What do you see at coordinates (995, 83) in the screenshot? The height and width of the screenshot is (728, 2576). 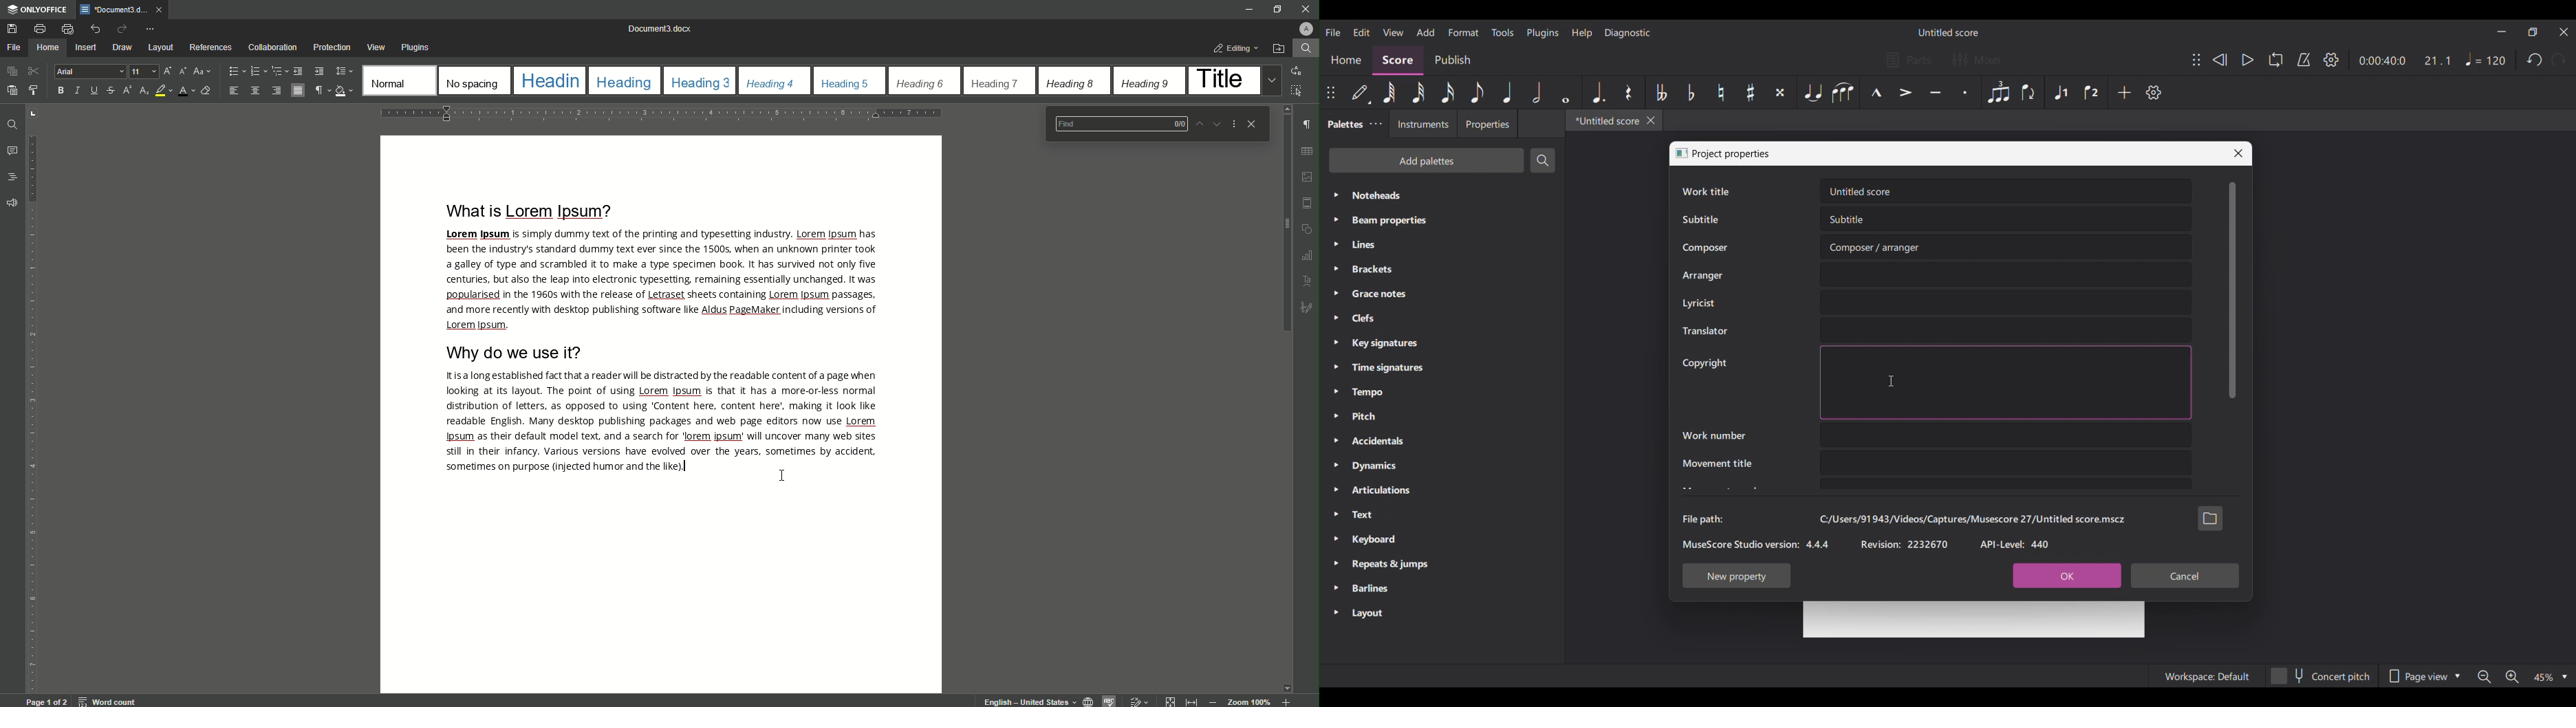 I see `Heading 7` at bounding box center [995, 83].